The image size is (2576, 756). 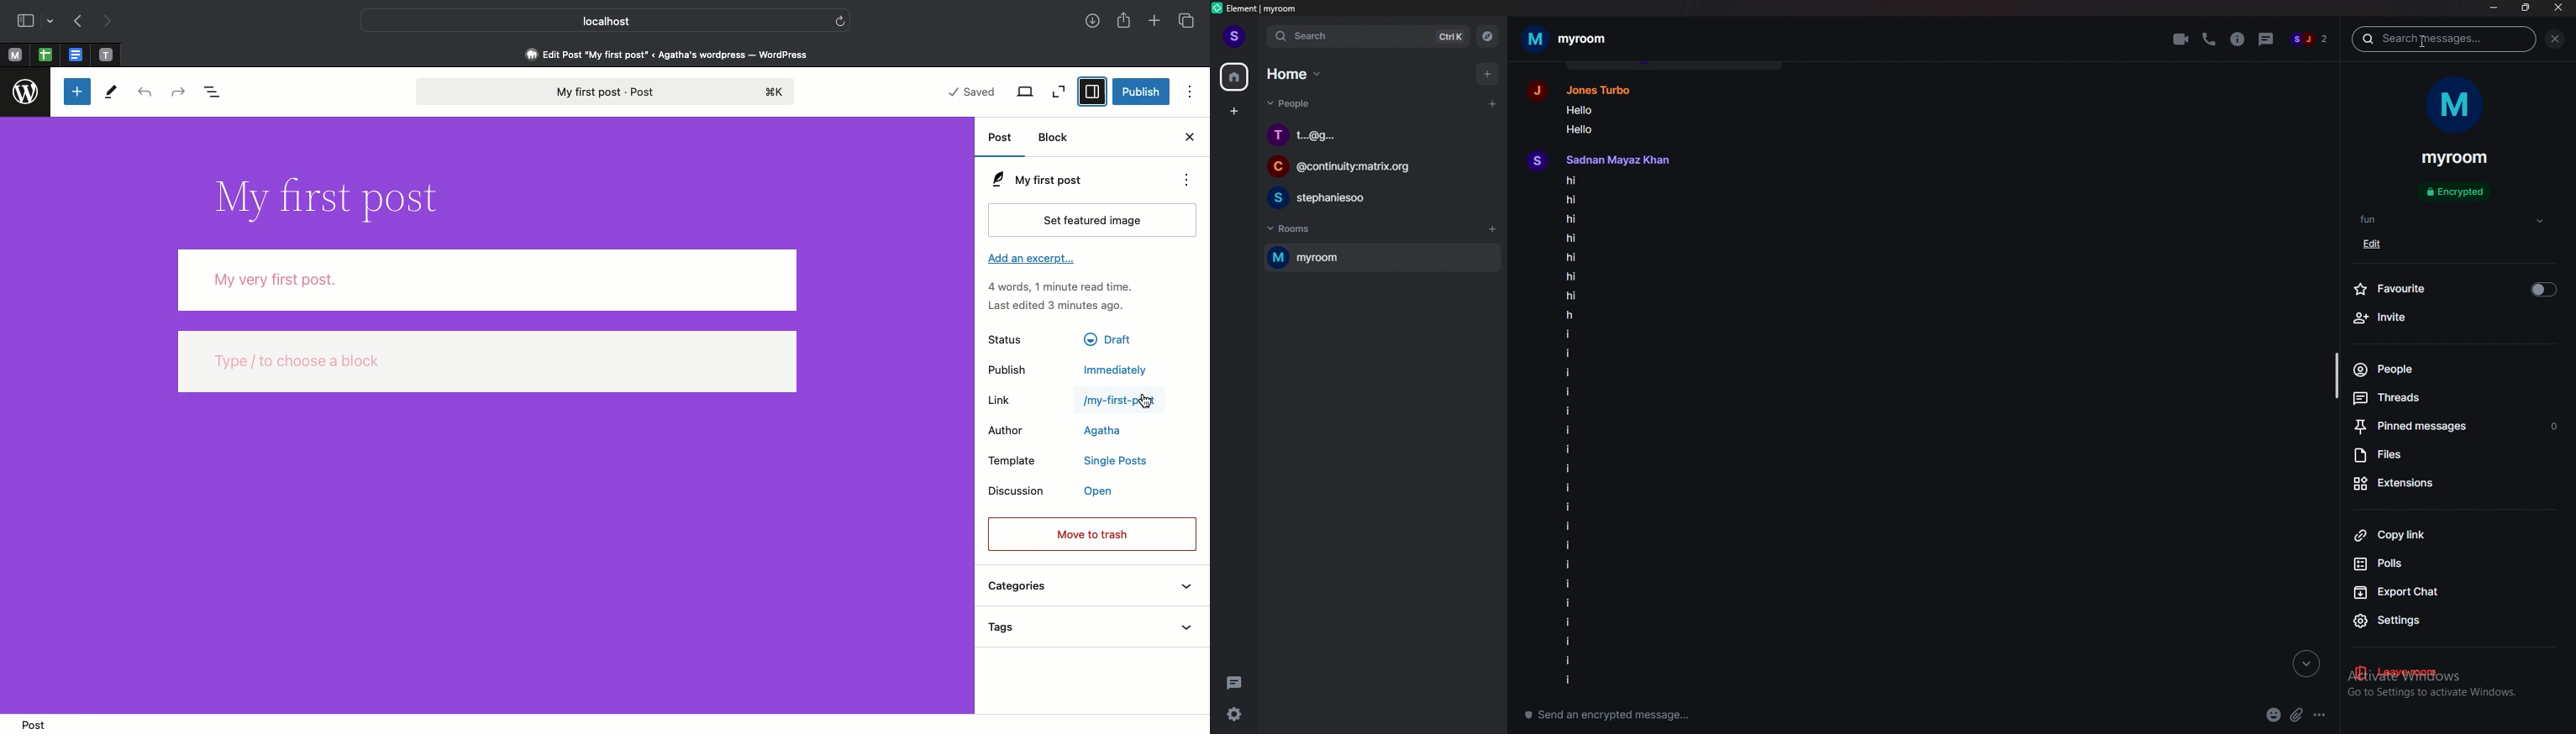 I want to click on Block, so click(x=1059, y=139).